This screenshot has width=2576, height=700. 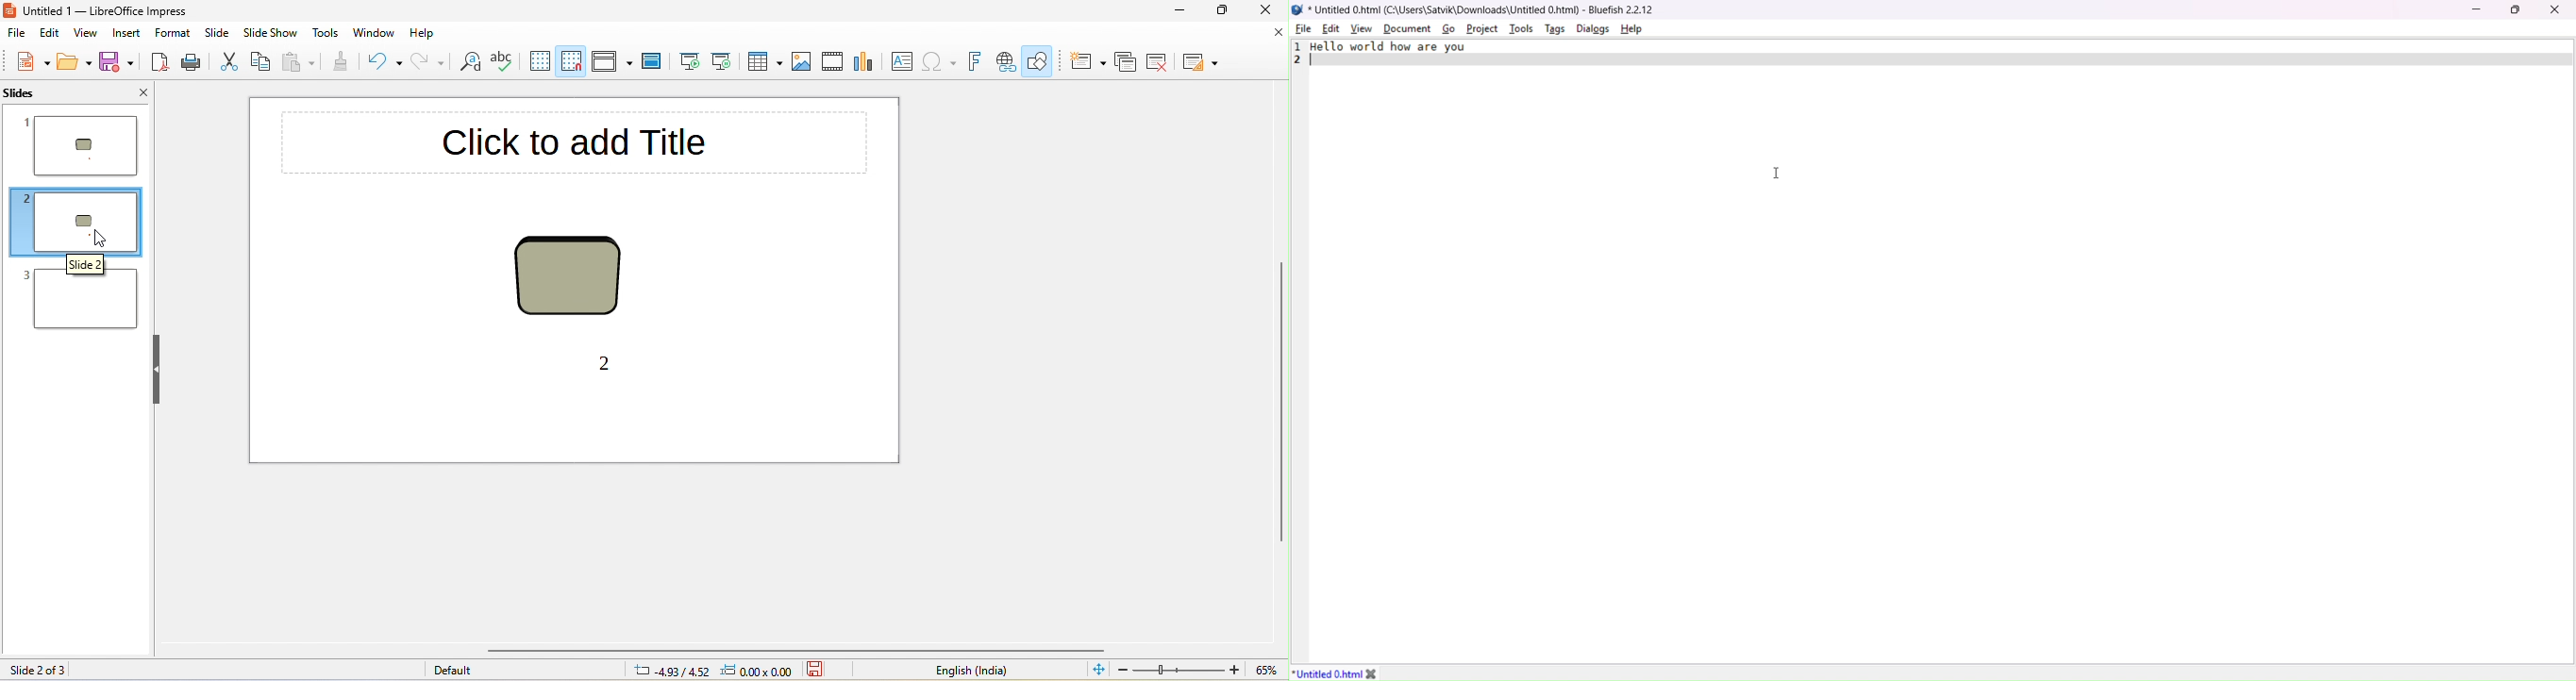 I want to click on file, so click(x=1304, y=29).